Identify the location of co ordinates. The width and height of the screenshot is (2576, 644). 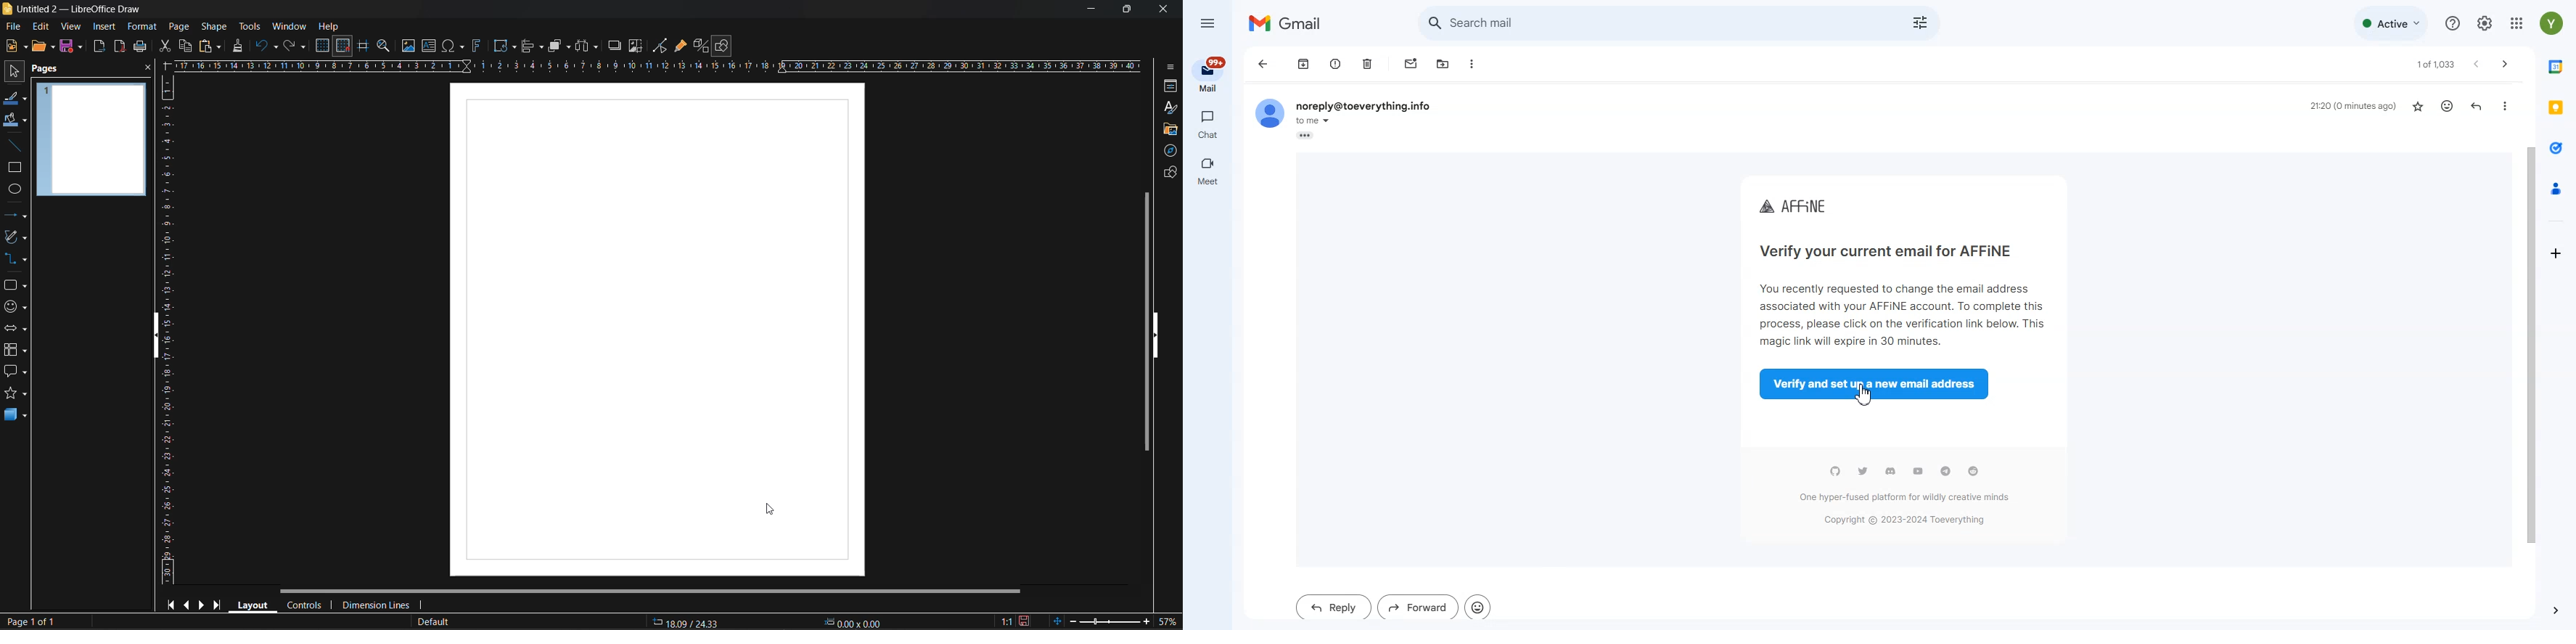
(769, 623).